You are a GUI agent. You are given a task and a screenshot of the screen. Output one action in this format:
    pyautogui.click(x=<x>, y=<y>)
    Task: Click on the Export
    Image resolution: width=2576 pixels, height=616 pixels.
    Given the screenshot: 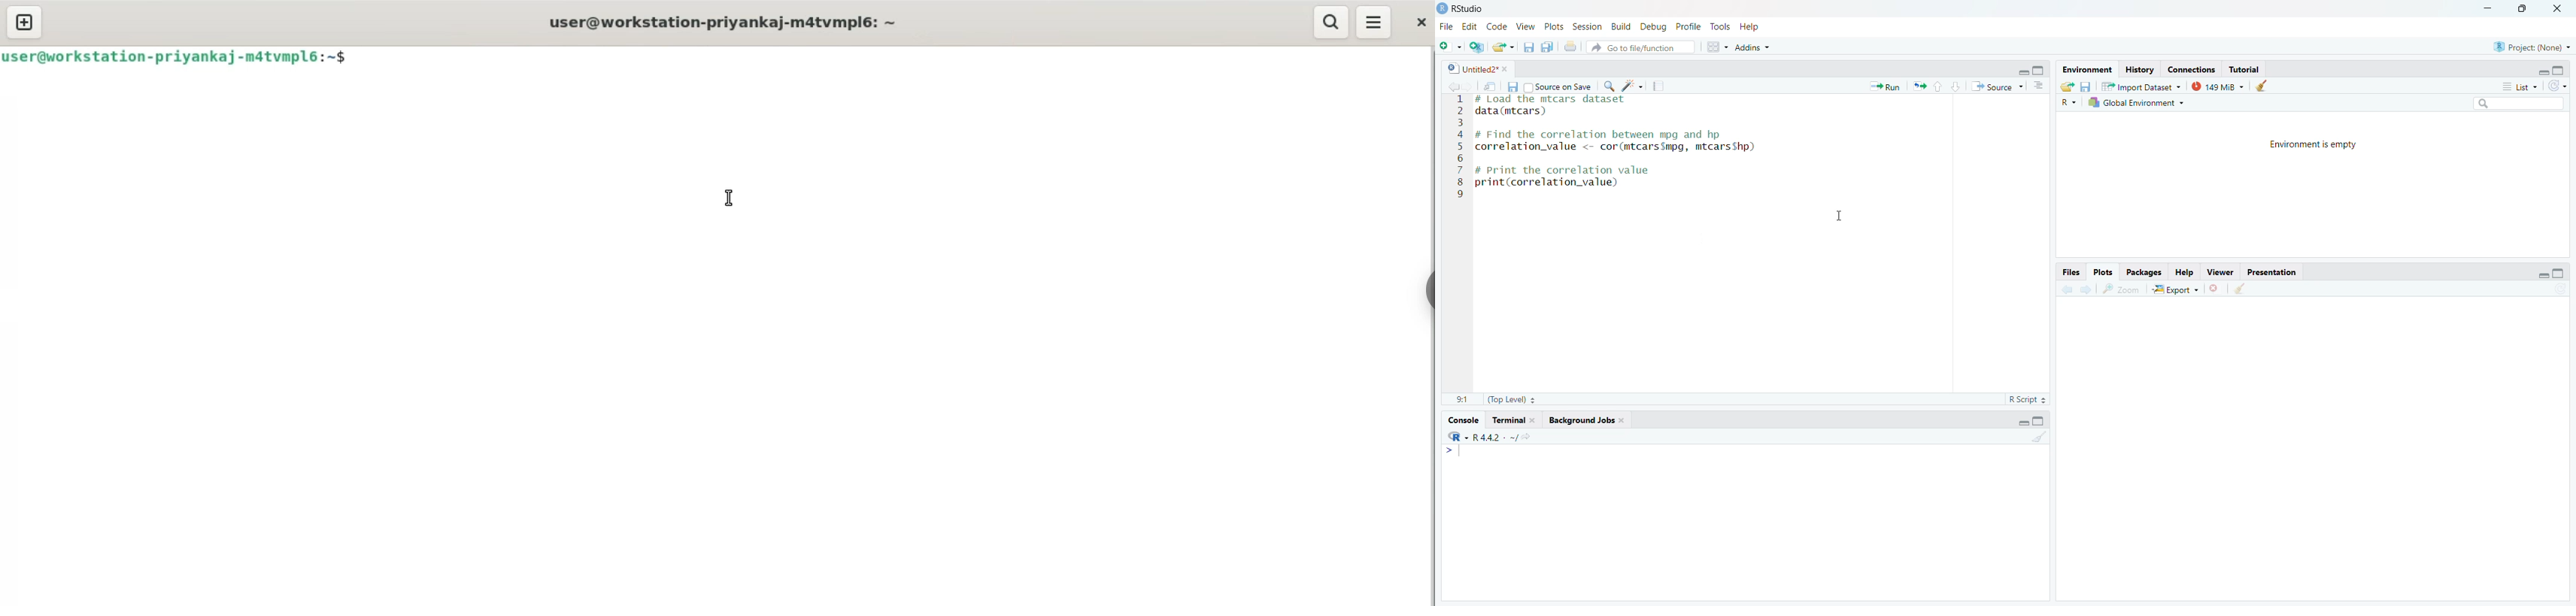 What is the action you would take?
    pyautogui.click(x=2176, y=288)
    